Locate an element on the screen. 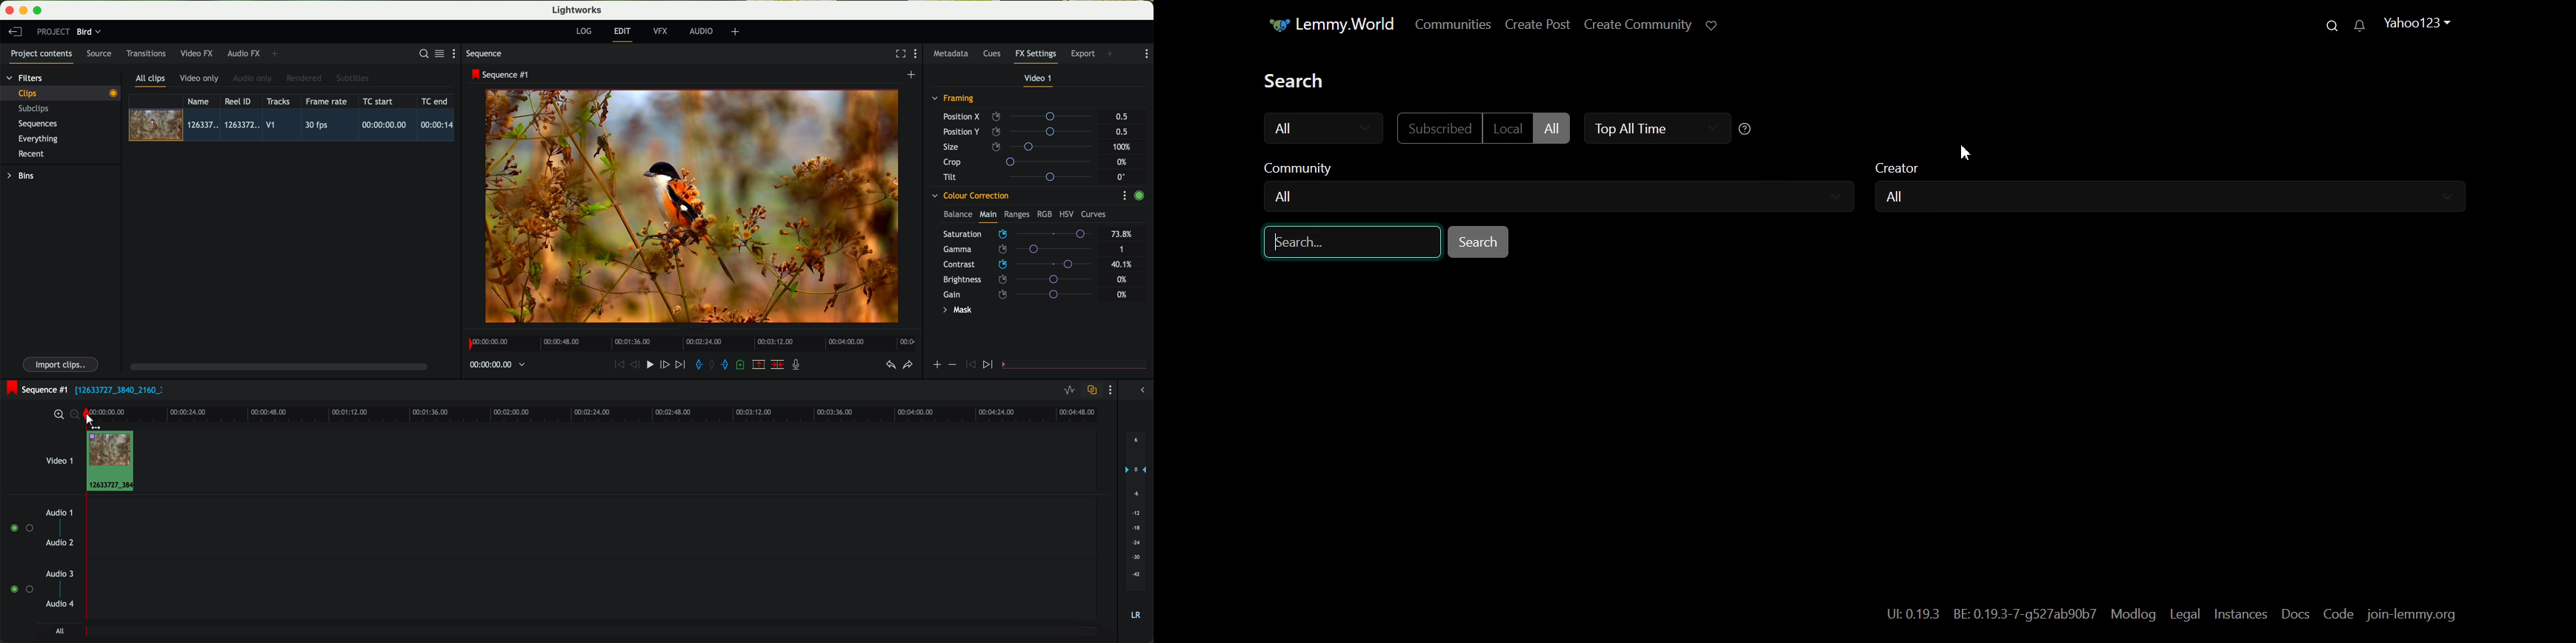  add, remove and create layouts is located at coordinates (737, 32).